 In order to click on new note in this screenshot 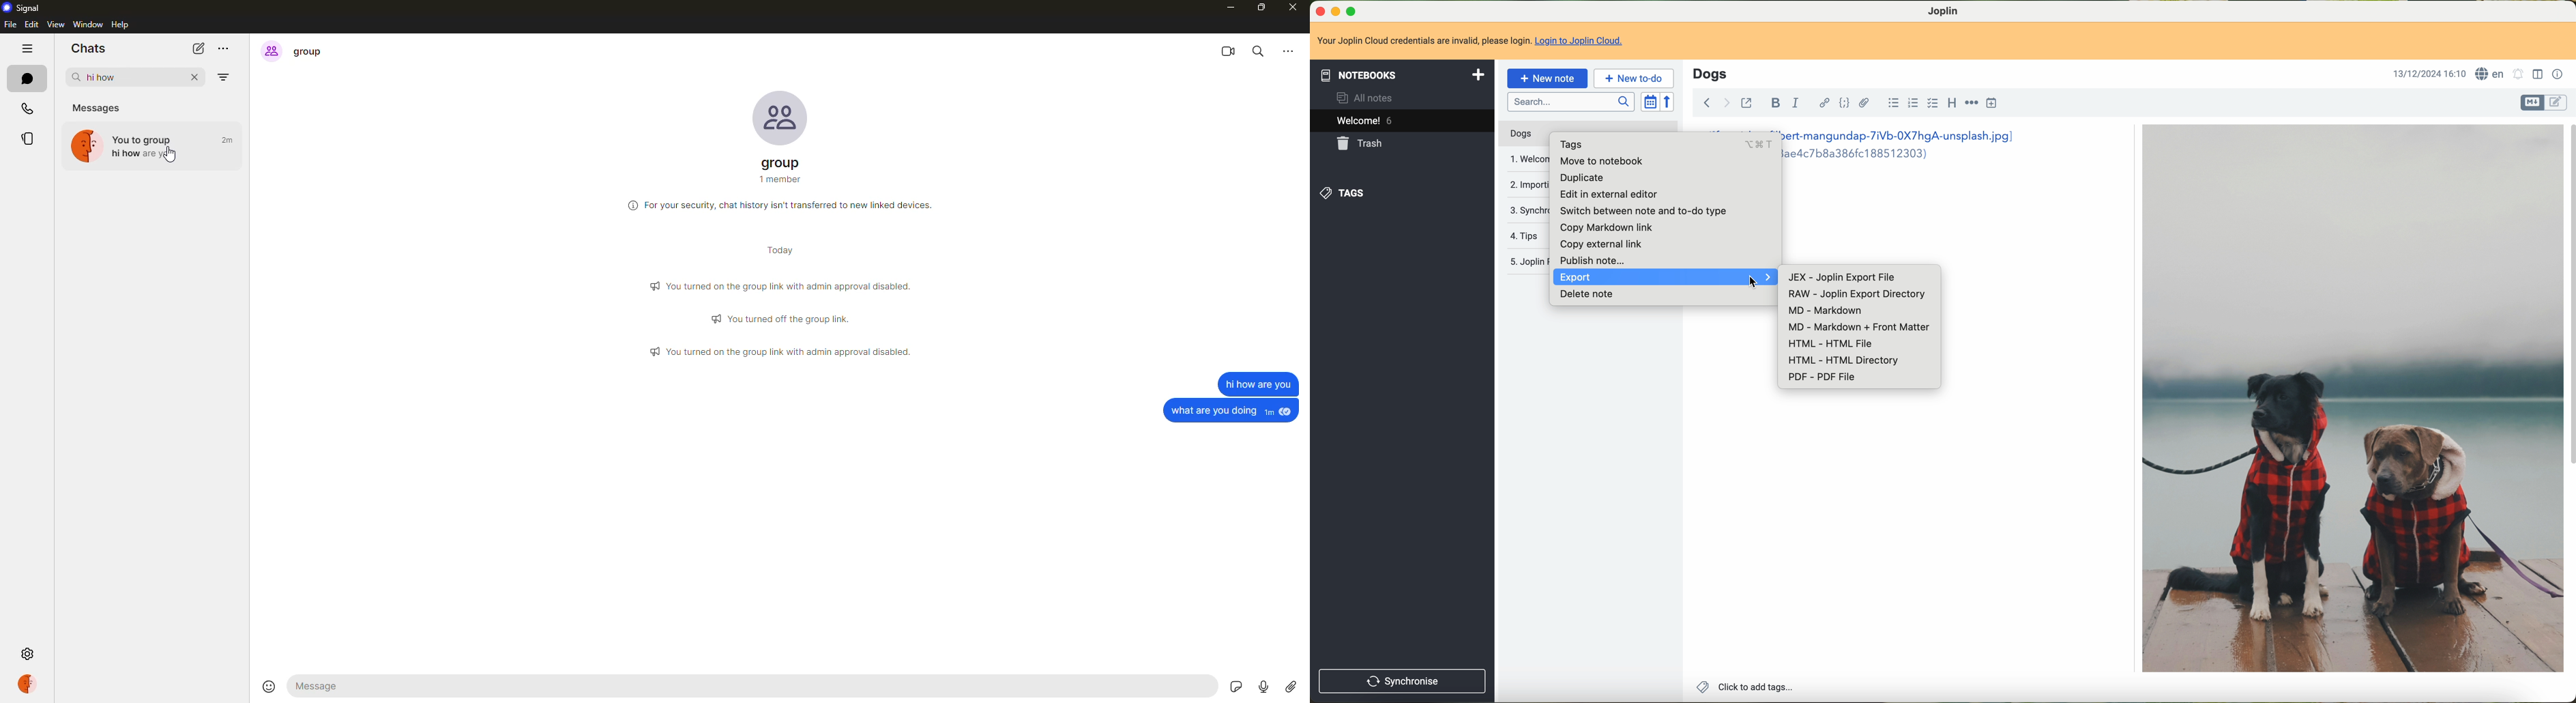, I will do `click(1548, 77)`.